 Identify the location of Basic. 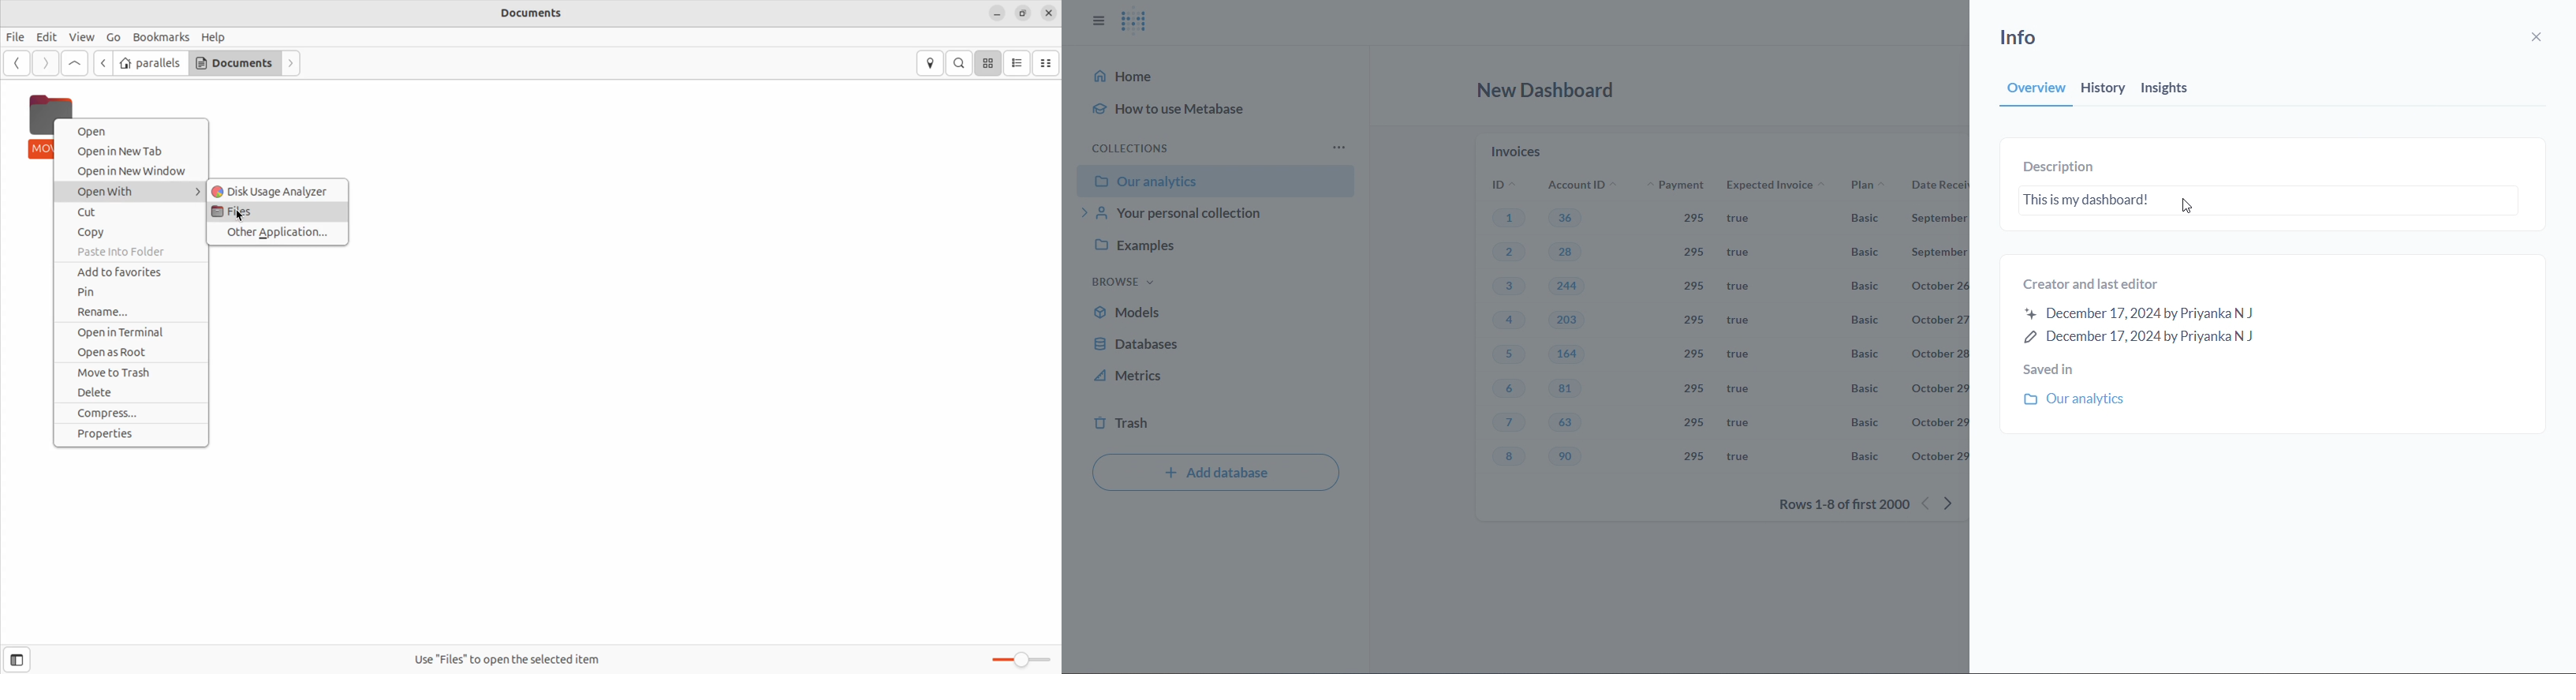
(1861, 290).